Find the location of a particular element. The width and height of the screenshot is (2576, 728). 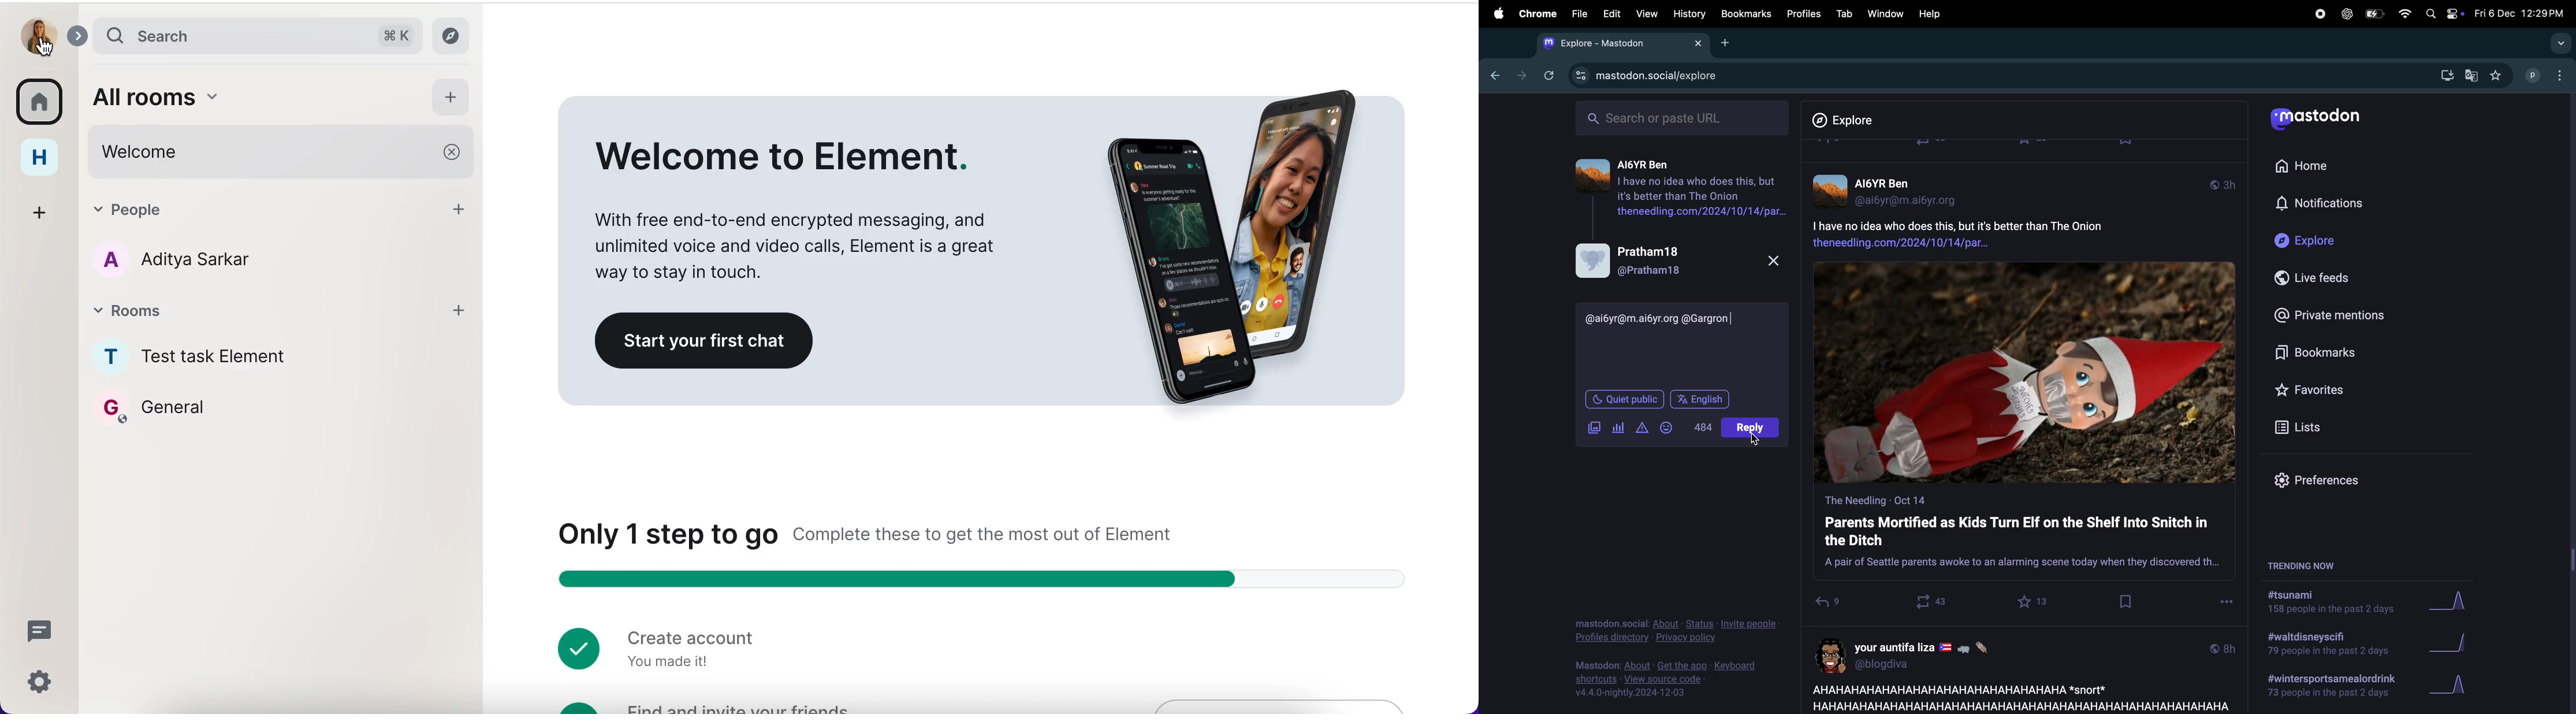

forward is located at coordinates (1519, 75).